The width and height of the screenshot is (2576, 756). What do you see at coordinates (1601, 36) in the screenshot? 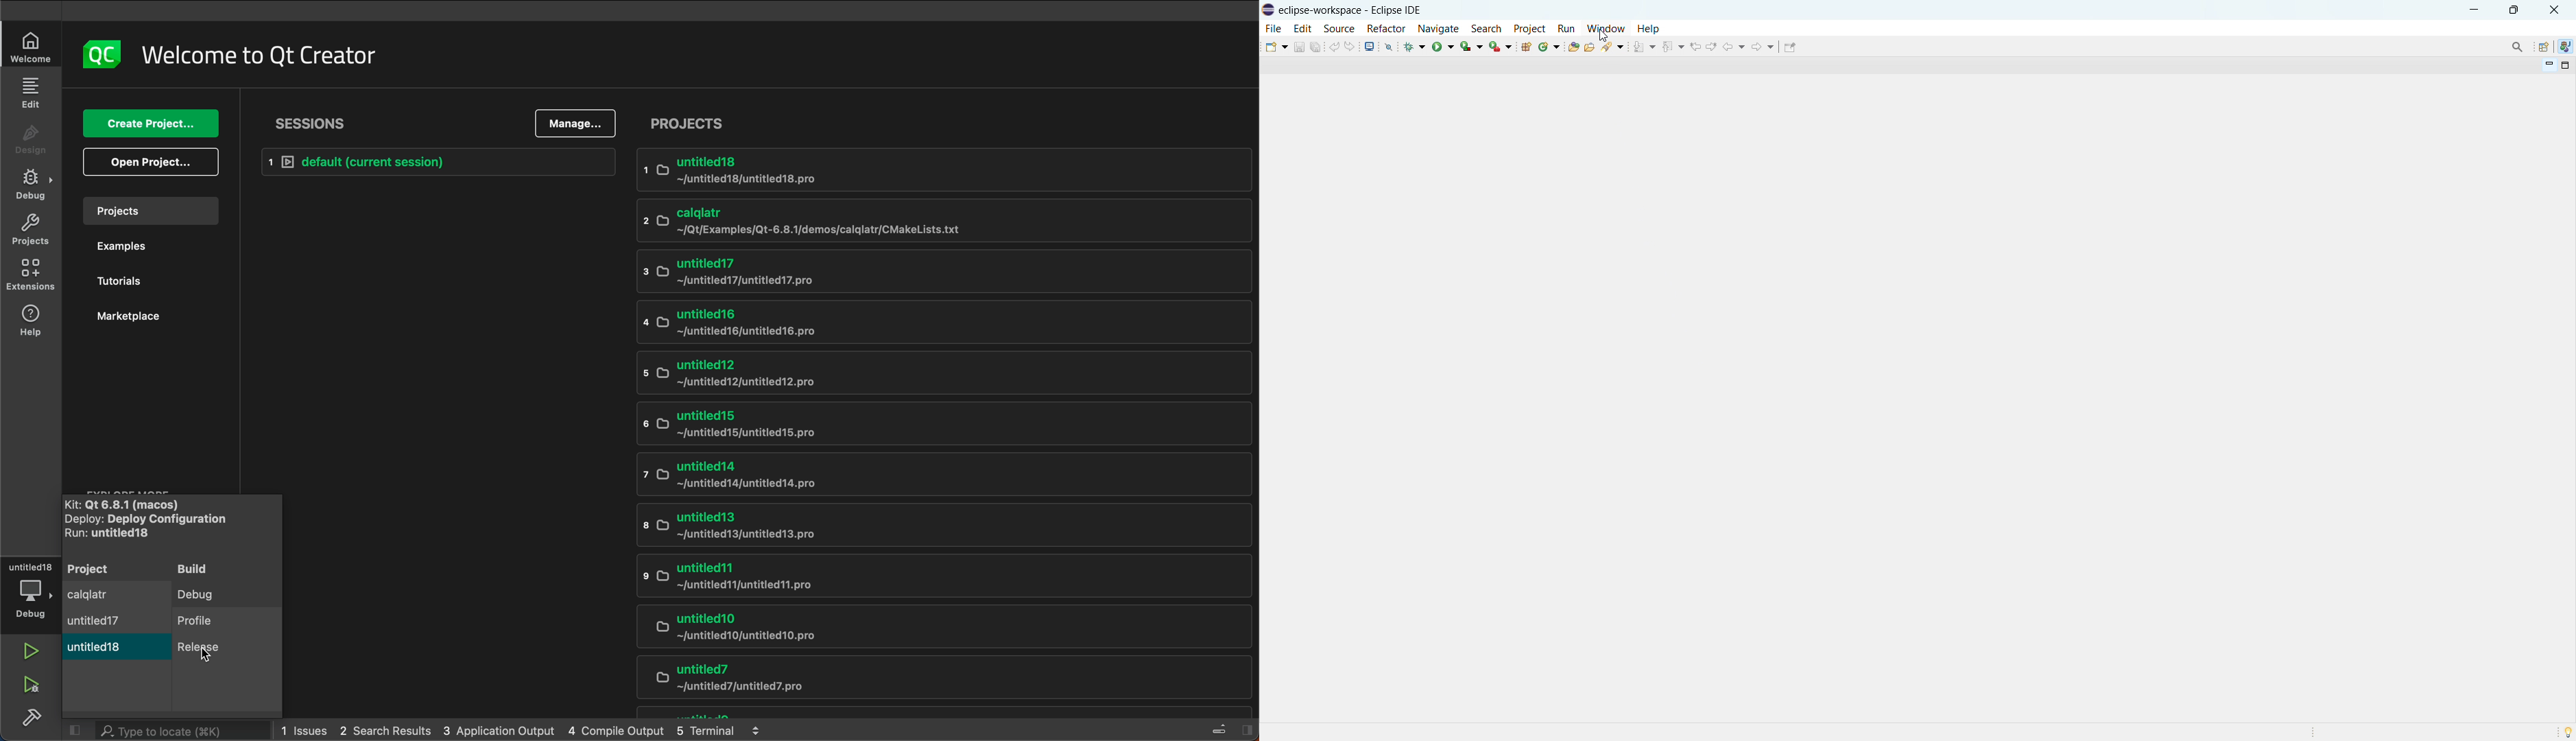
I see `cursor` at bounding box center [1601, 36].